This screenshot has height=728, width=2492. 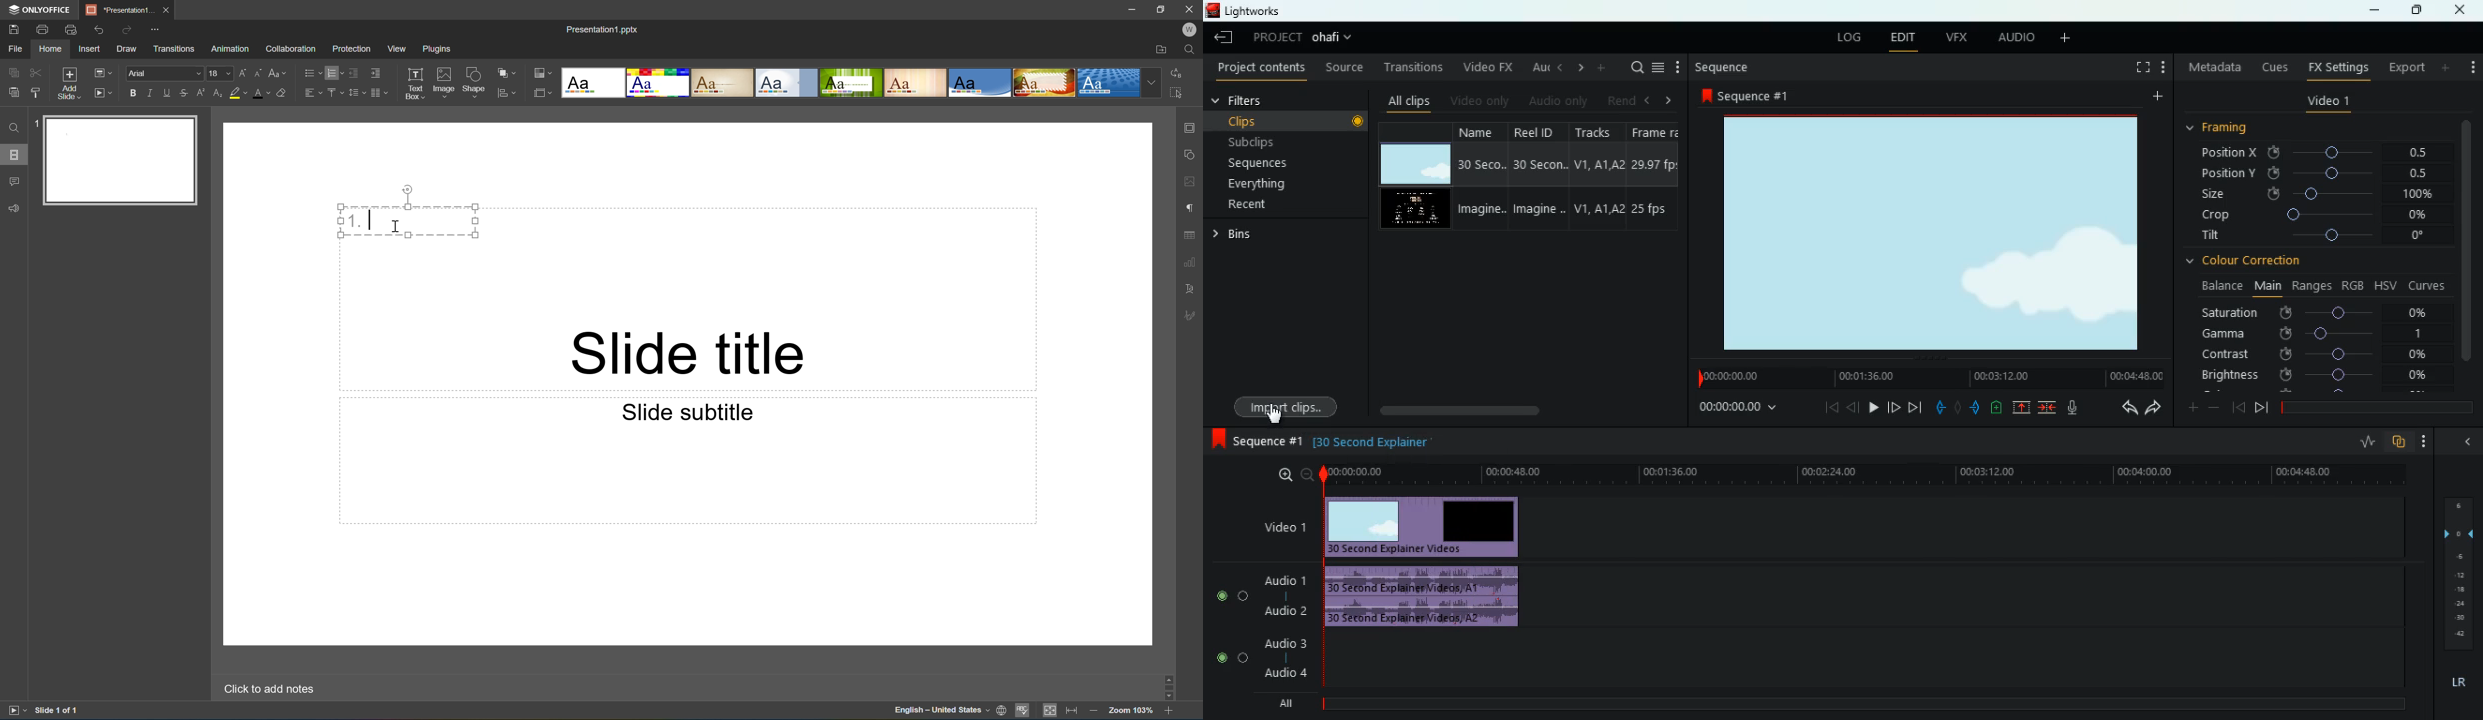 What do you see at coordinates (1846, 35) in the screenshot?
I see `log` at bounding box center [1846, 35].